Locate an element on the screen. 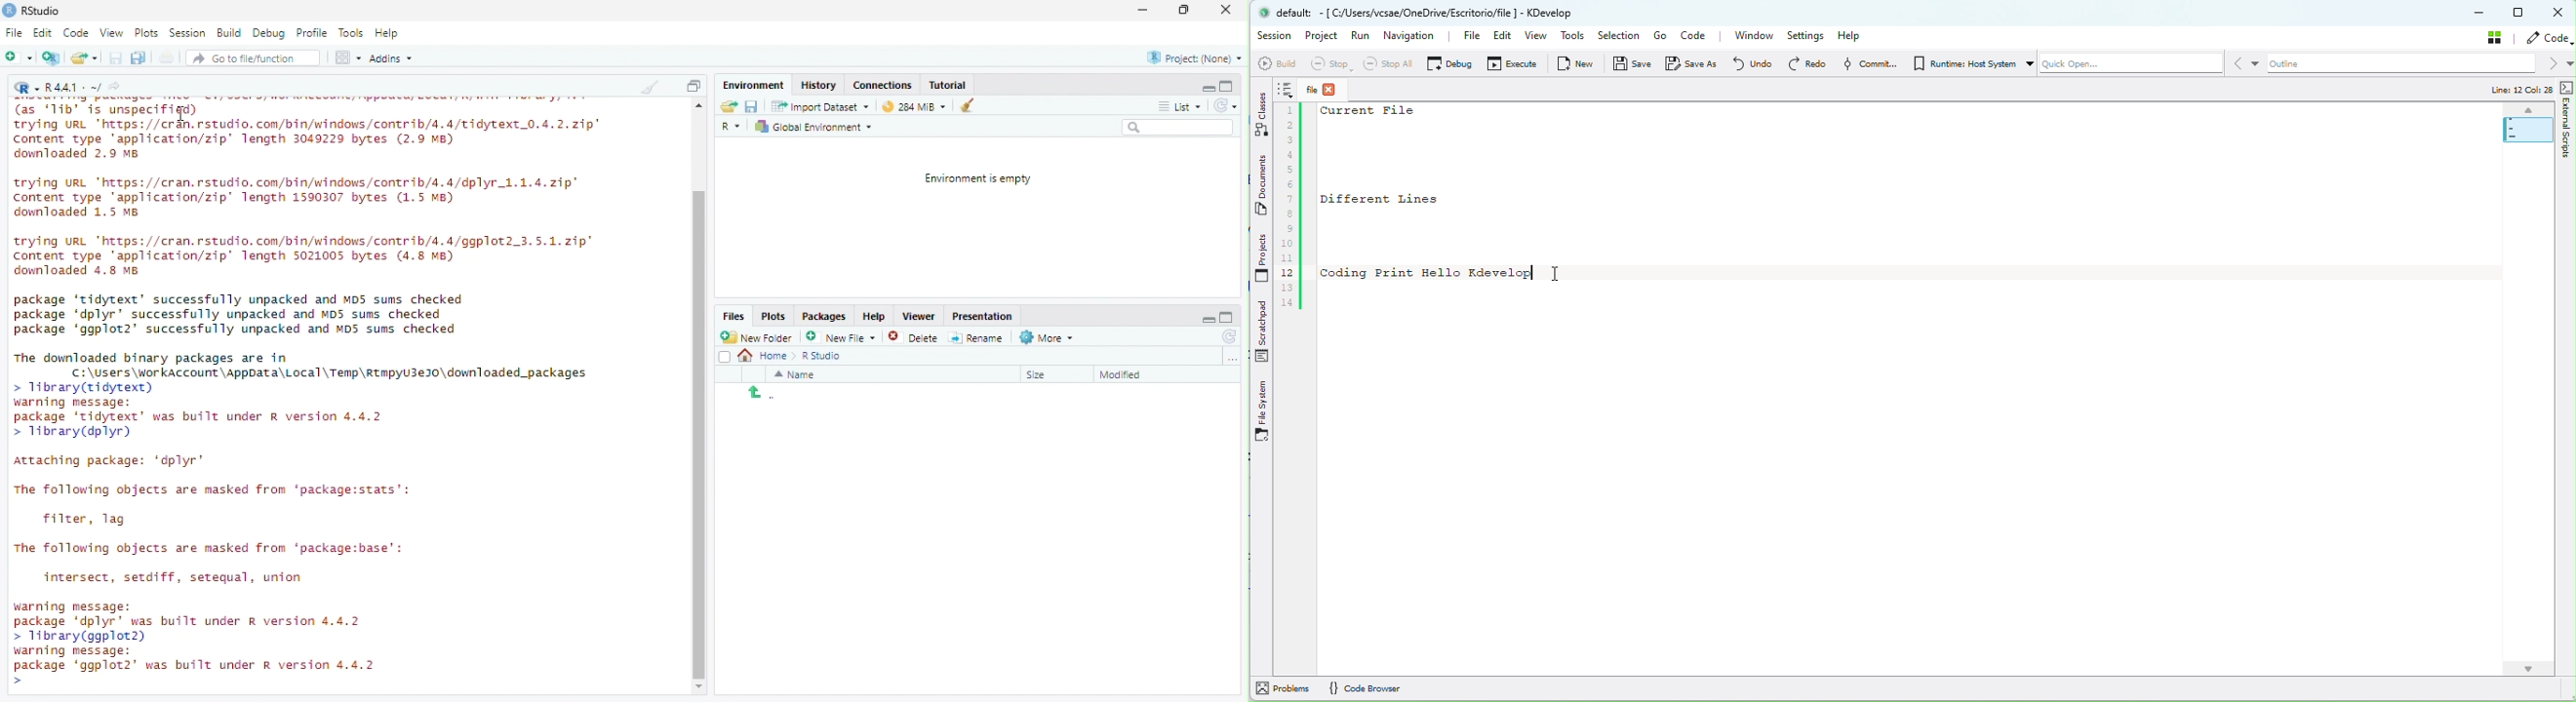 This screenshot has width=2576, height=728. Home is located at coordinates (769, 356).